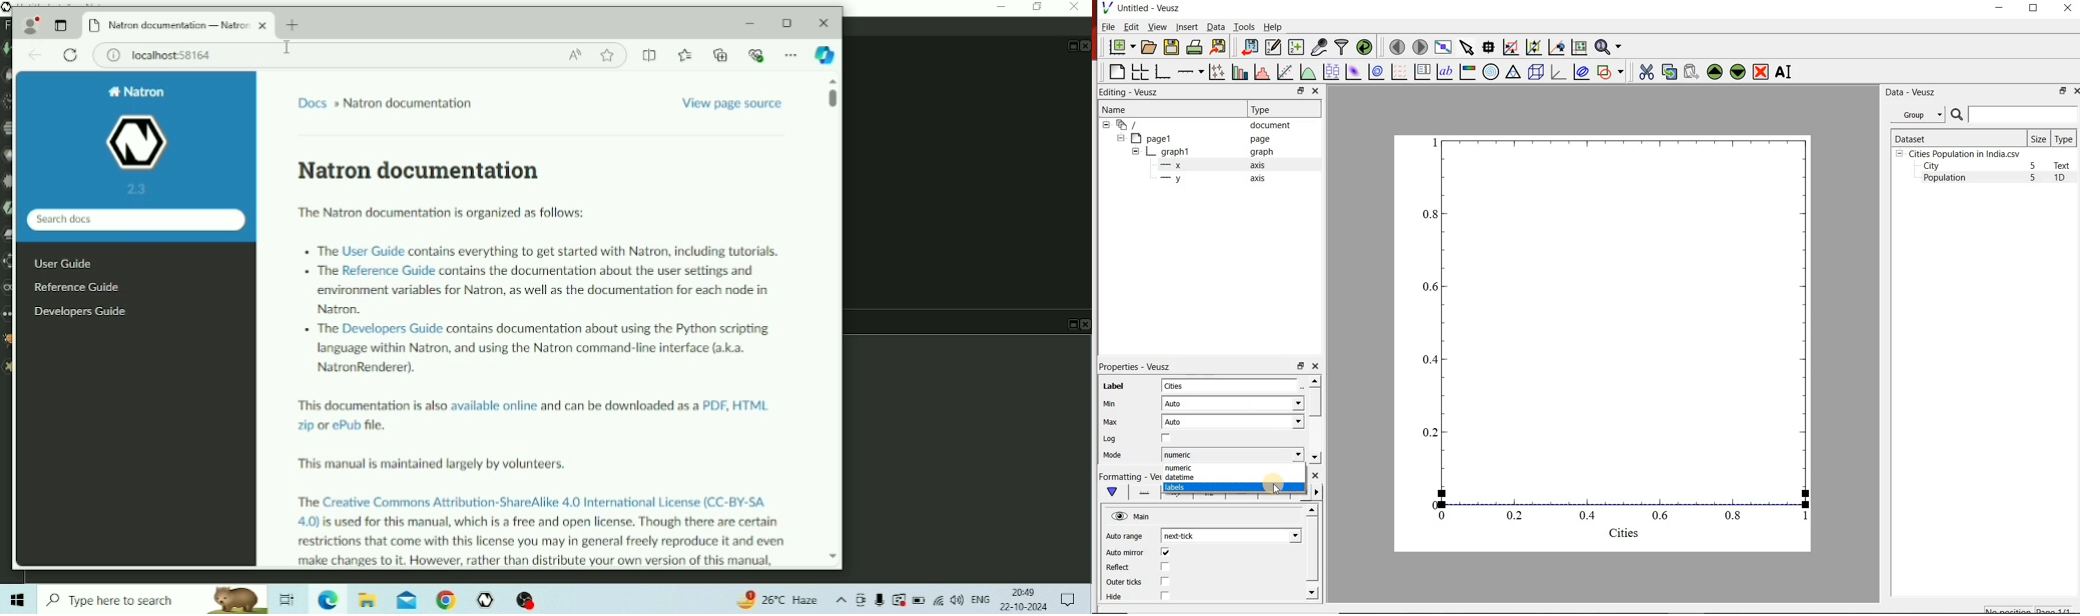  I want to click on scrollbar, so click(1313, 553).